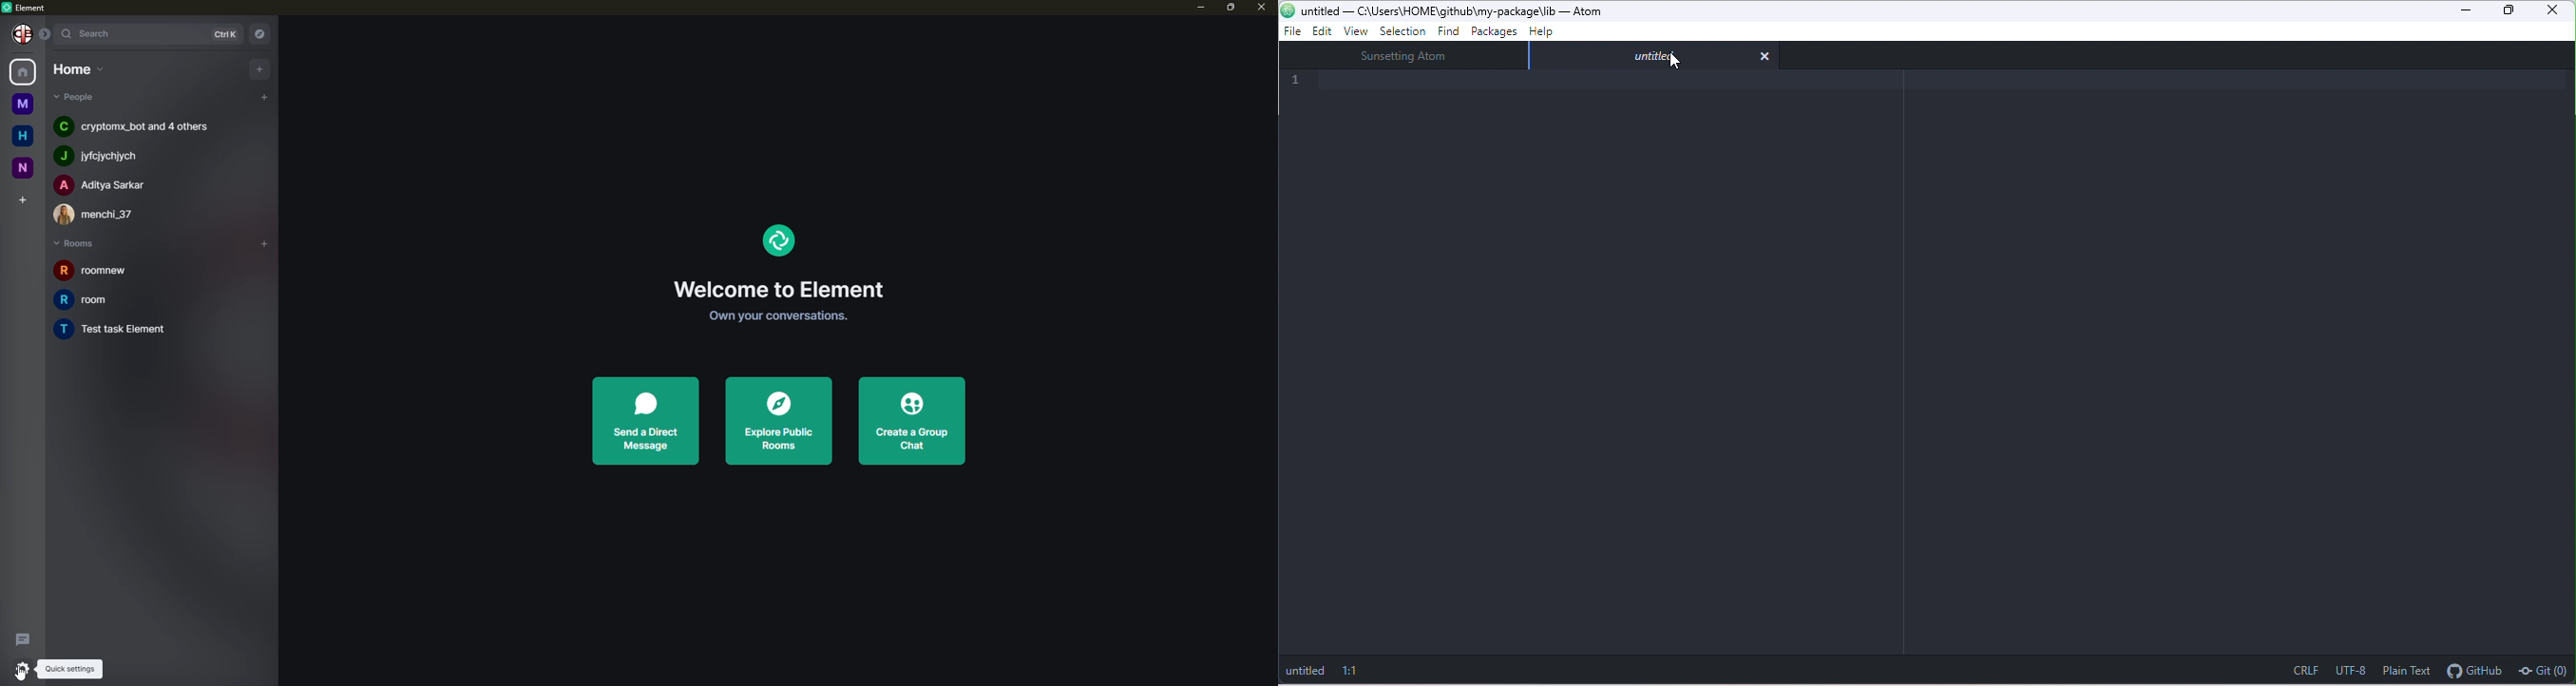 This screenshot has height=700, width=2576. Describe the element at coordinates (21, 198) in the screenshot. I see `create space` at that location.